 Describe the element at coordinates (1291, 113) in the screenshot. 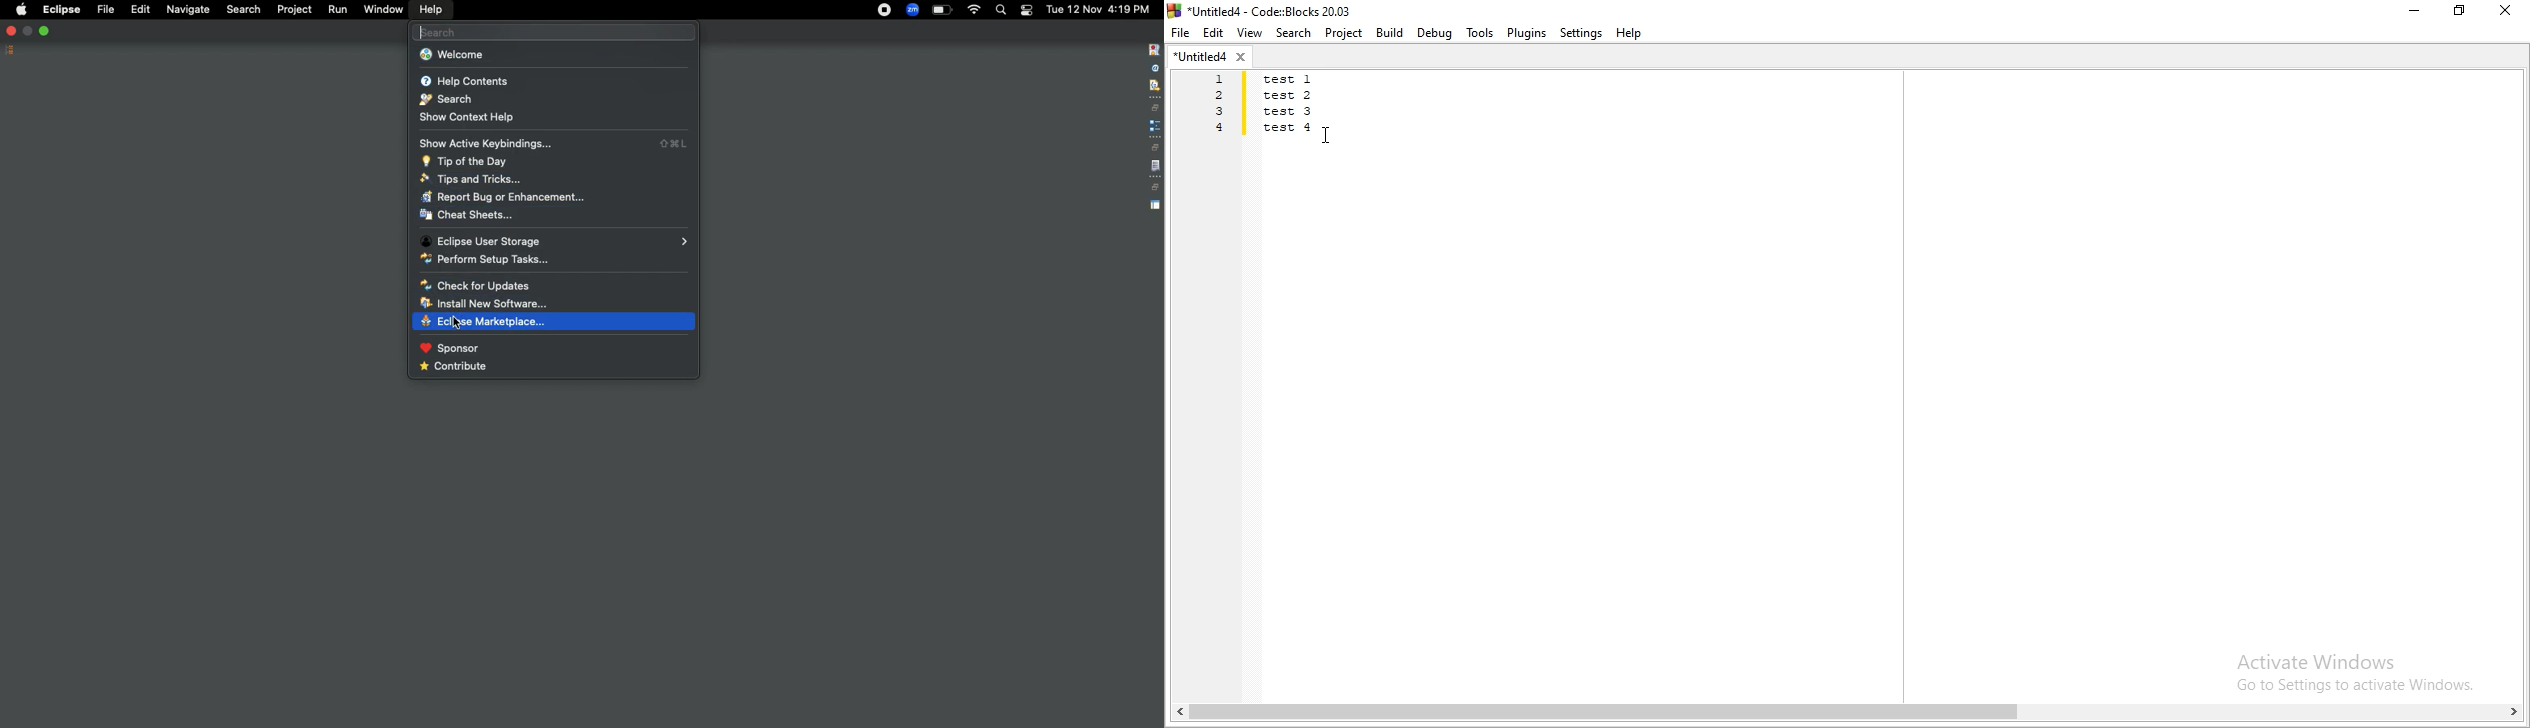

I see ` test 3` at that location.